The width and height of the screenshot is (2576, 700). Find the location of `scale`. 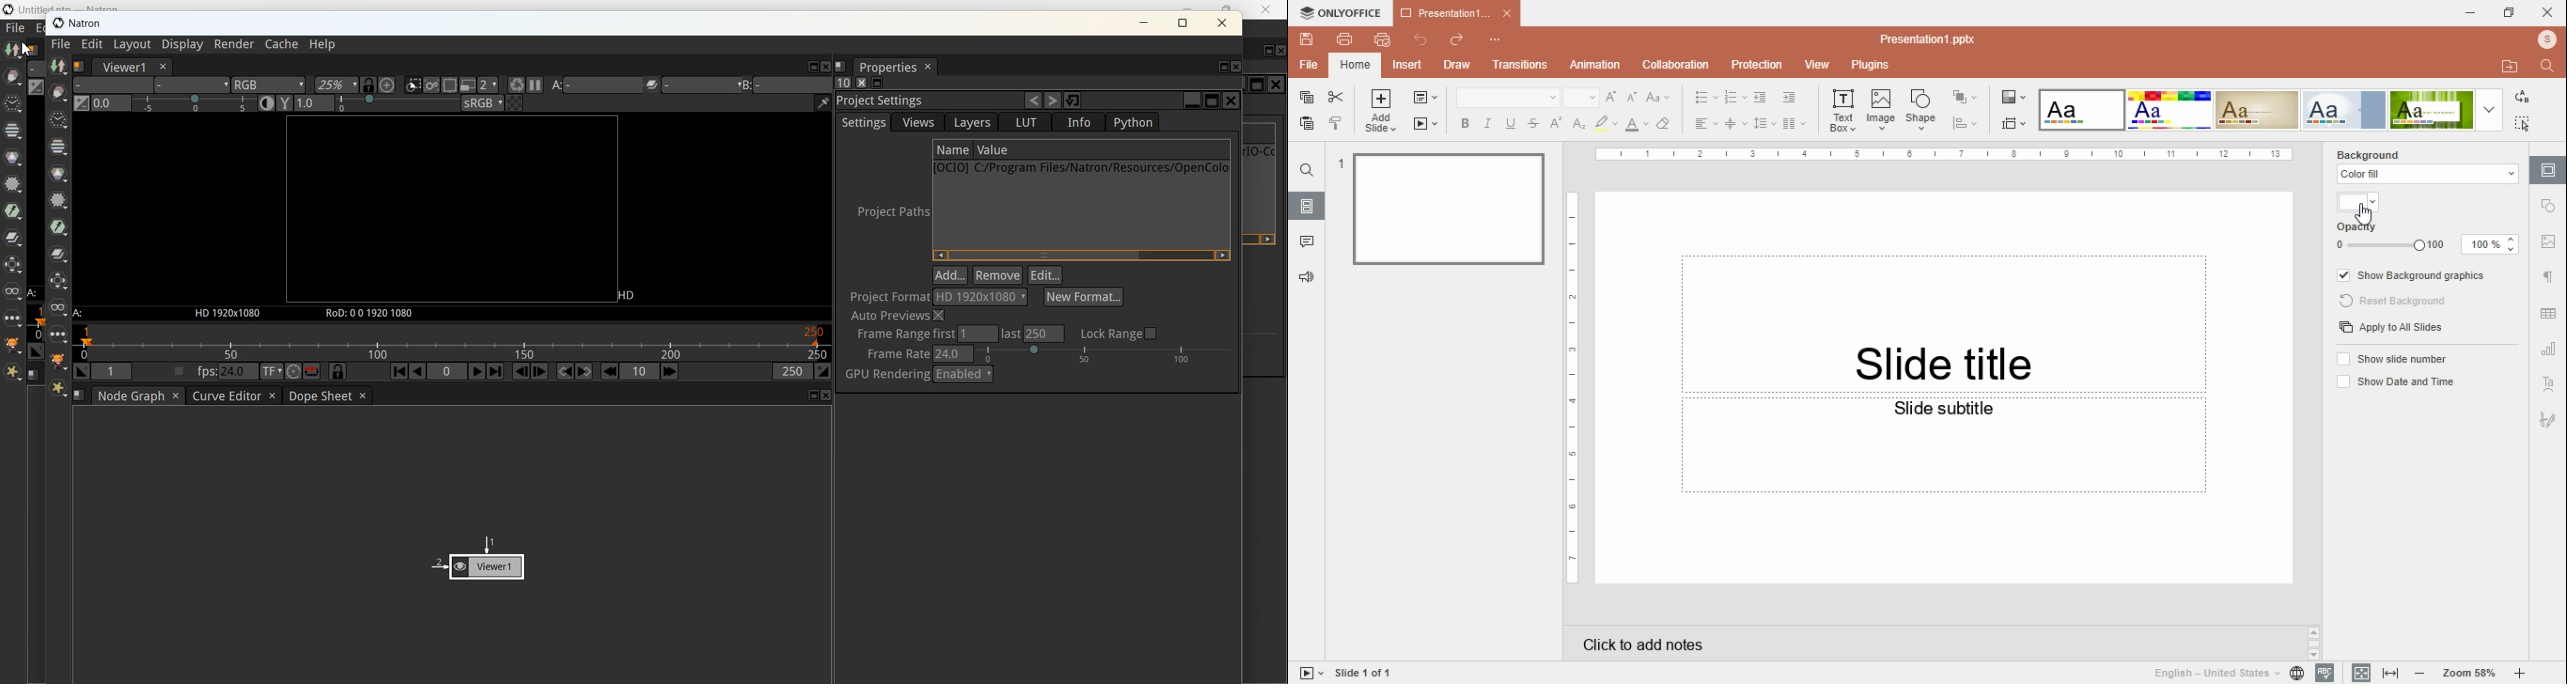

scale is located at coordinates (1939, 155).